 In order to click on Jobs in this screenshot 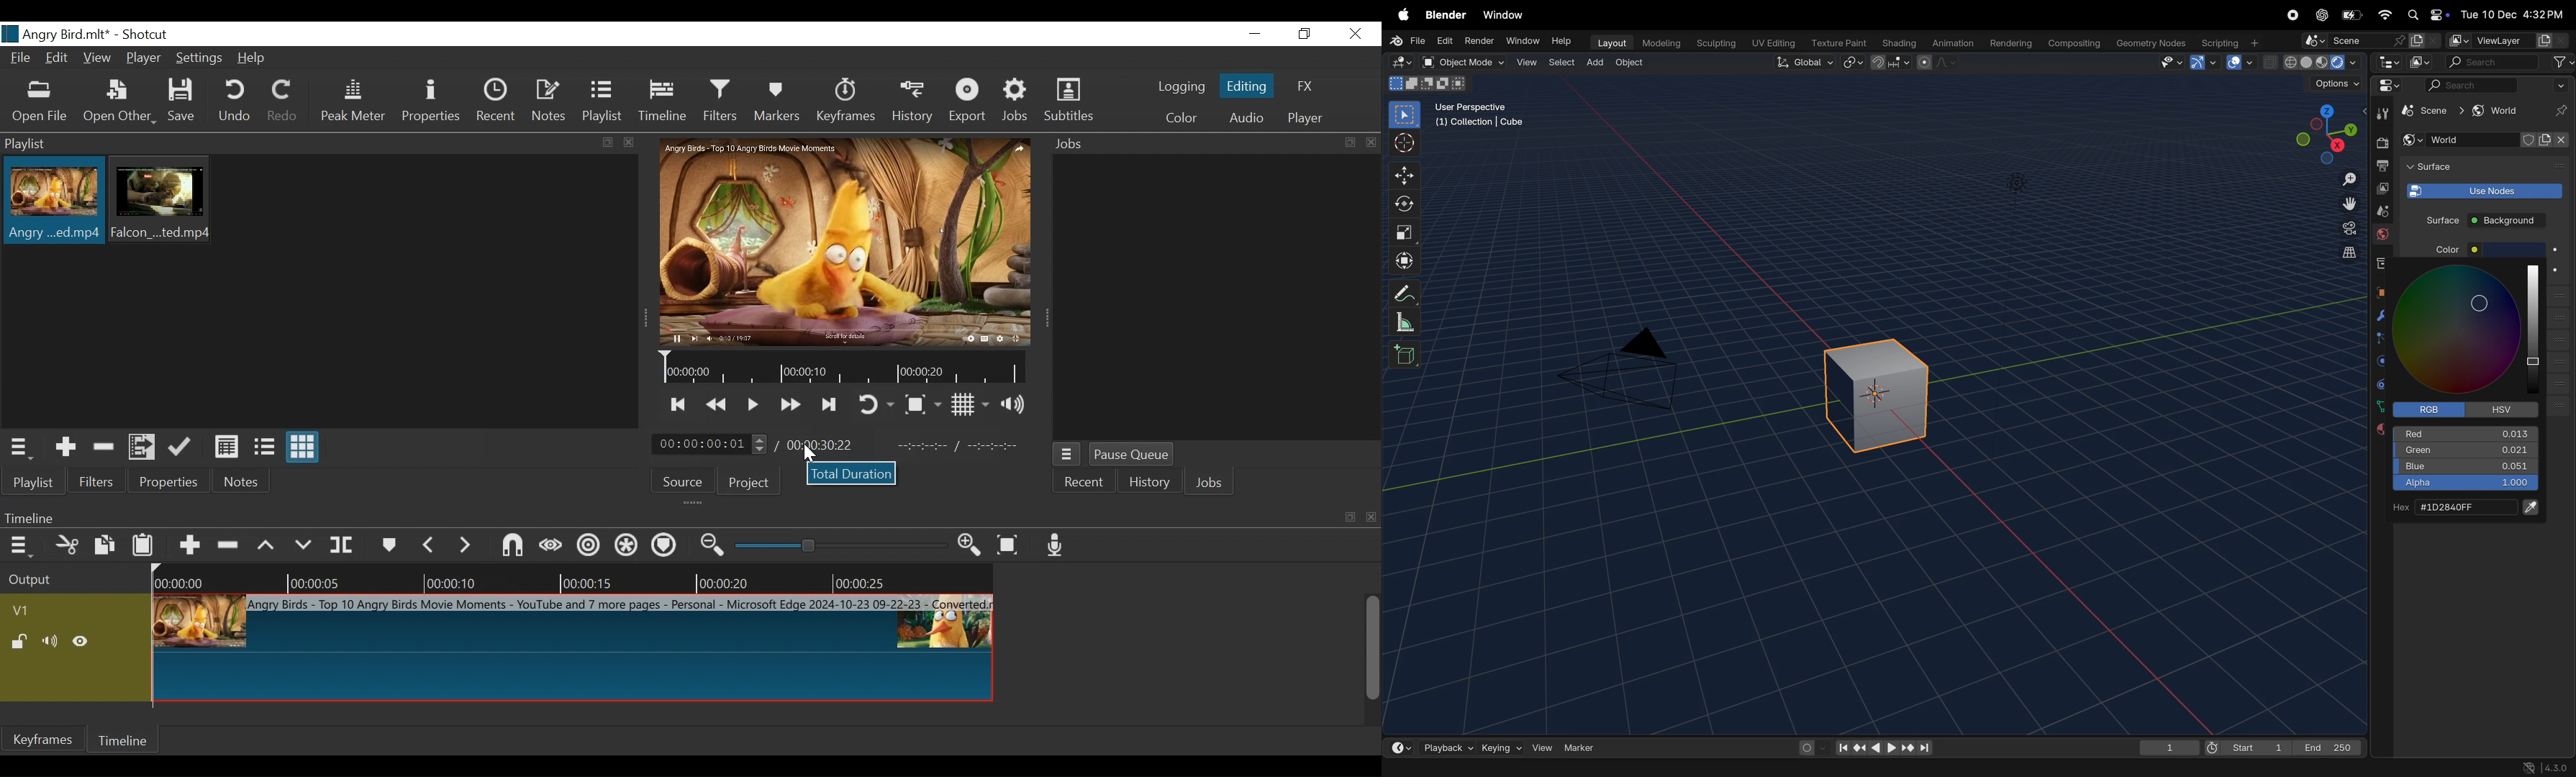, I will do `click(1212, 145)`.